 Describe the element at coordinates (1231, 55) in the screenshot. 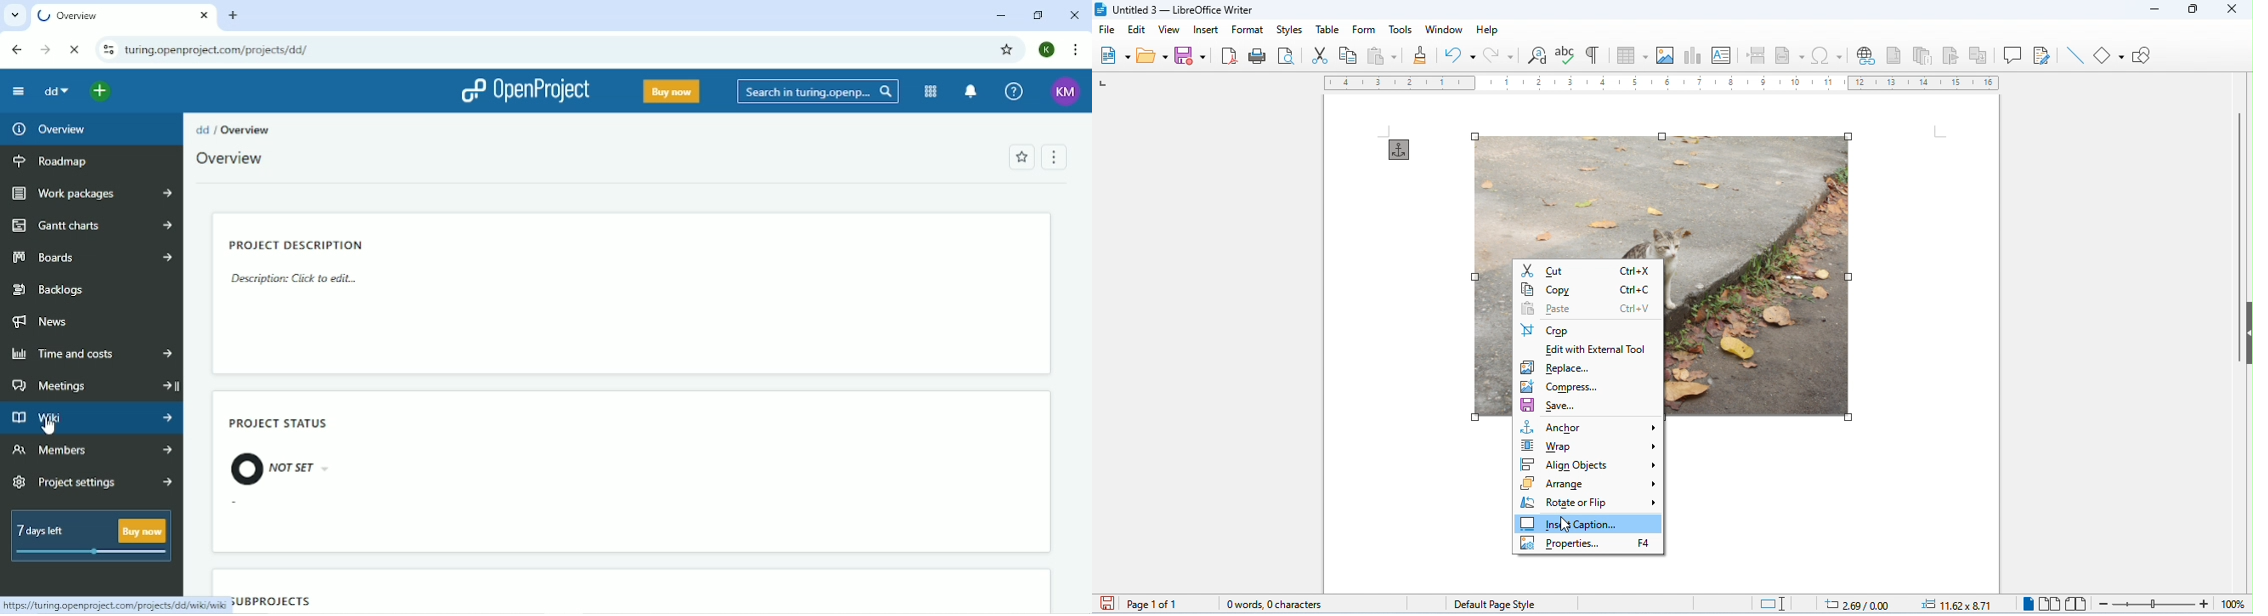

I see `export pdf` at that location.